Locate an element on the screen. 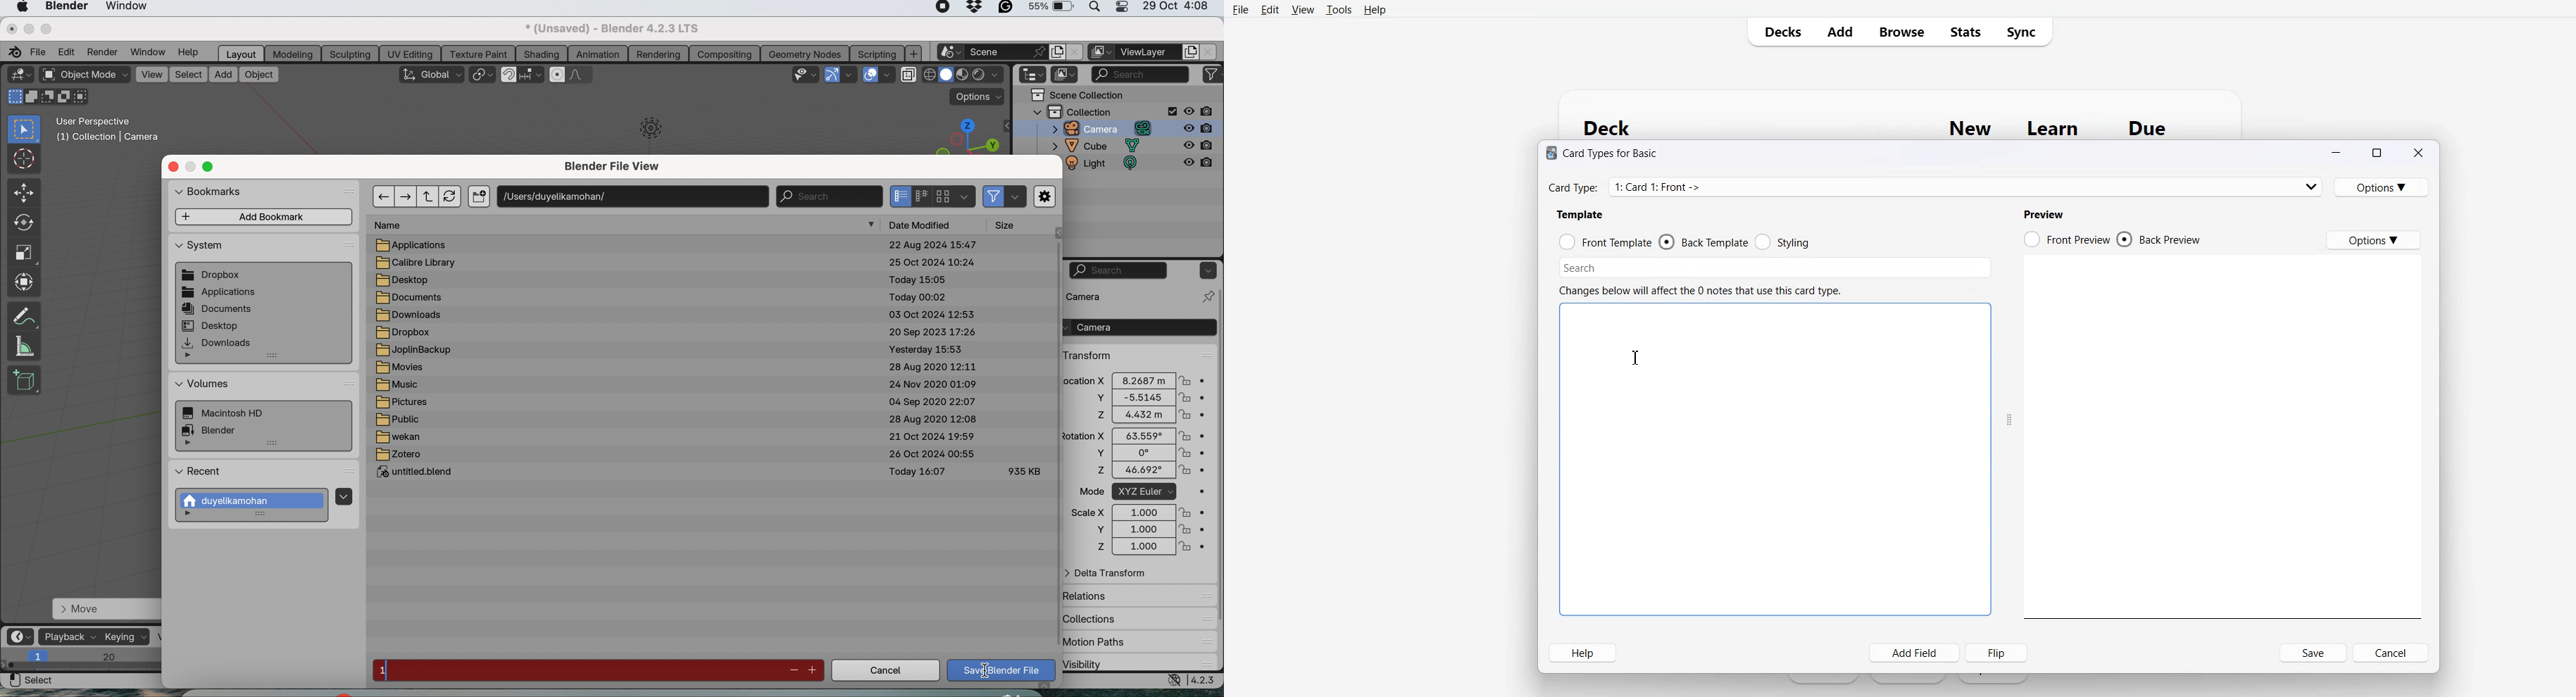  Back template is located at coordinates (1704, 241).